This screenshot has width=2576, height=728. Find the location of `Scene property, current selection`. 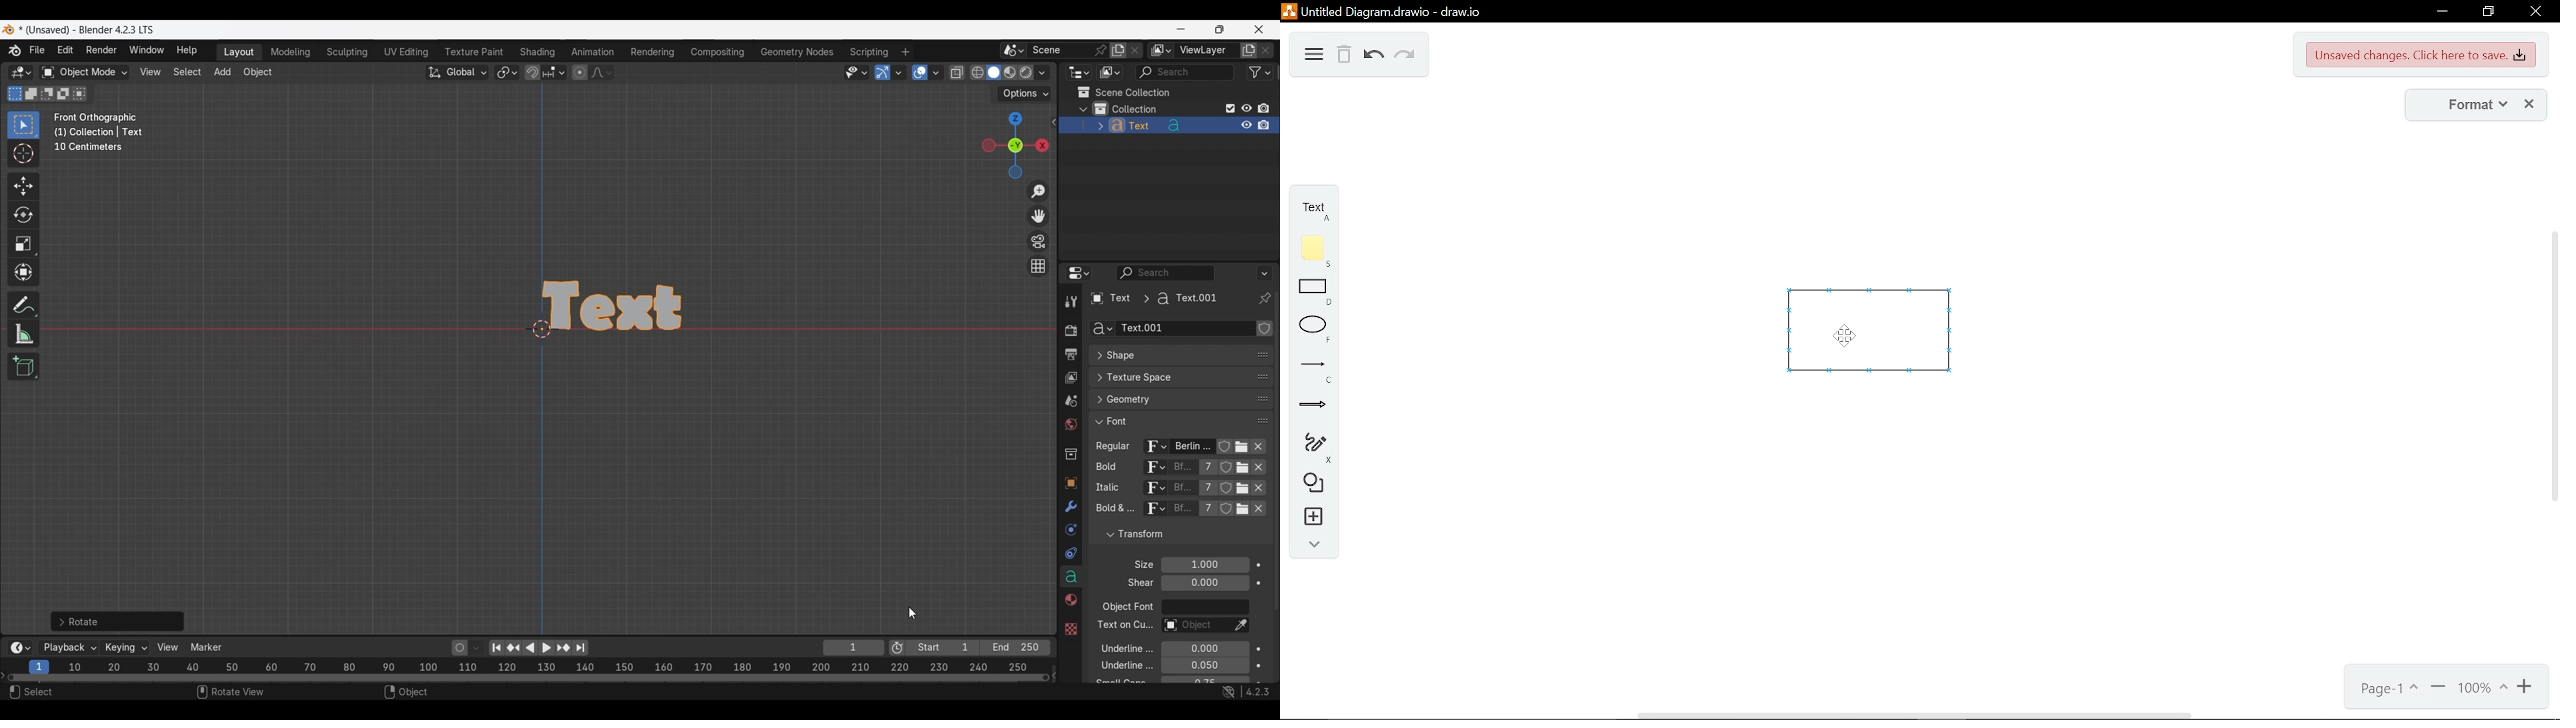

Scene property, current selection is located at coordinates (1071, 402).